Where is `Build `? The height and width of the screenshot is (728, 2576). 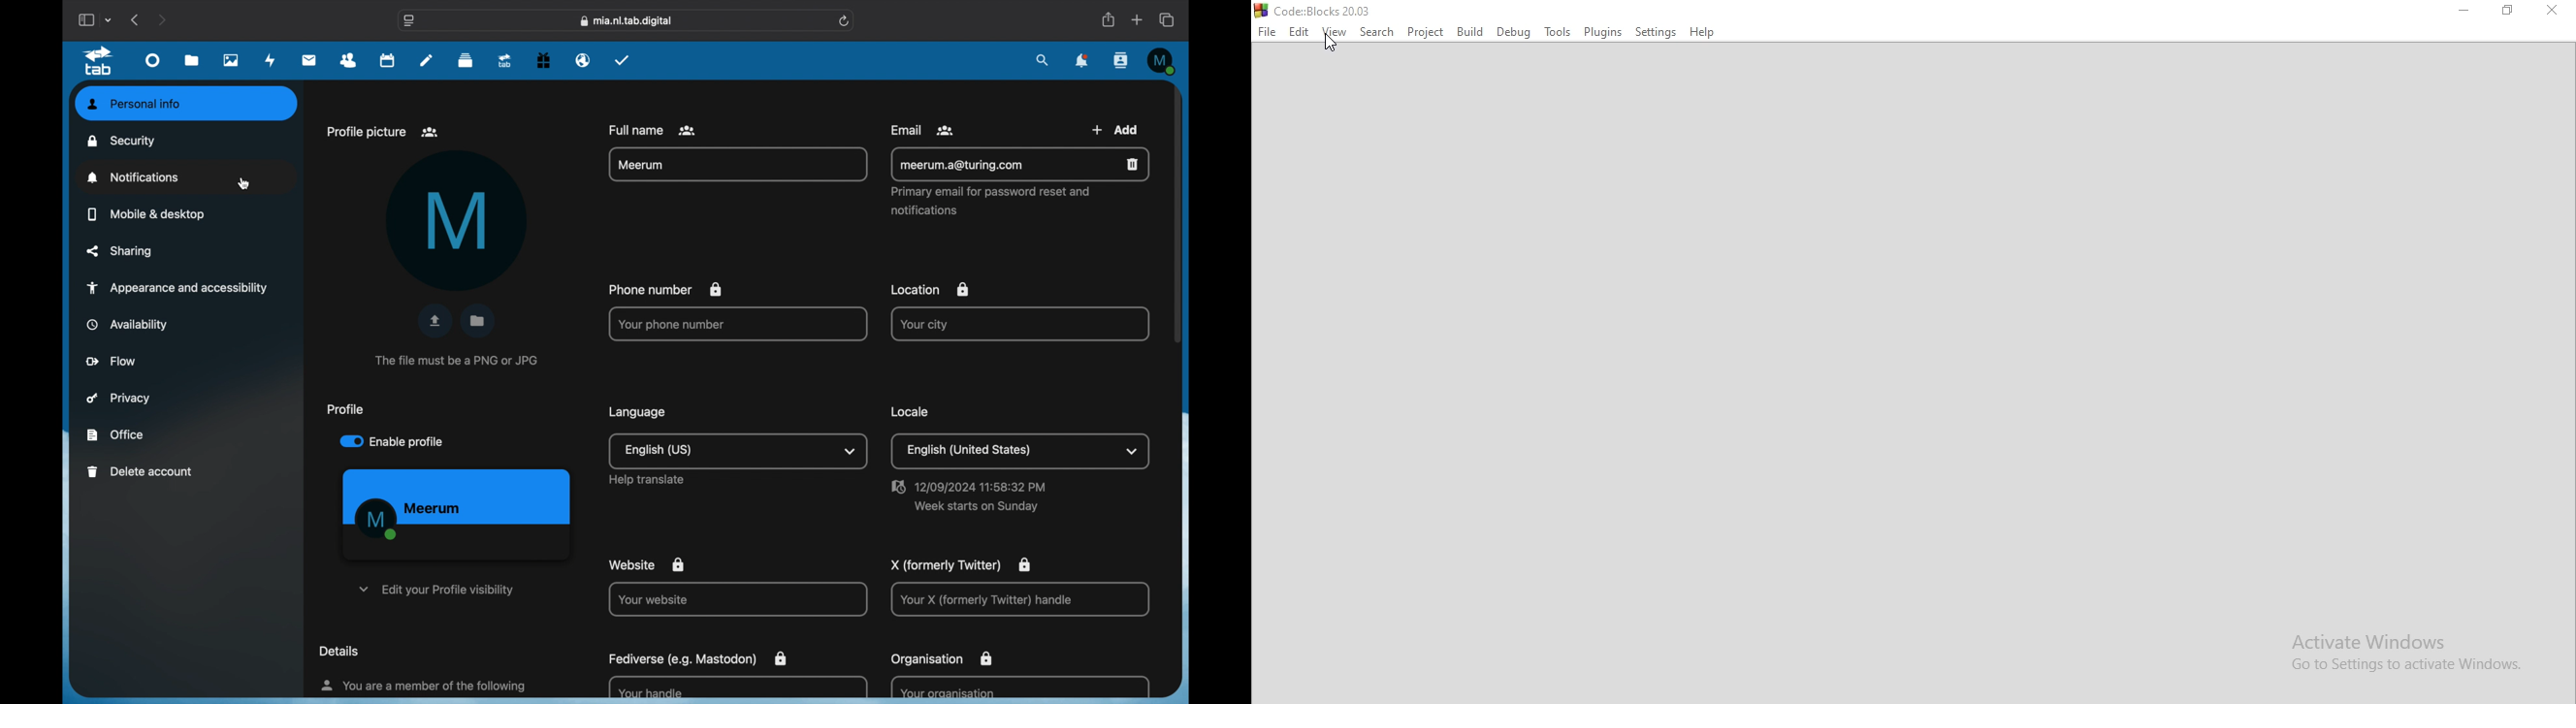 Build  is located at coordinates (1471, 32).